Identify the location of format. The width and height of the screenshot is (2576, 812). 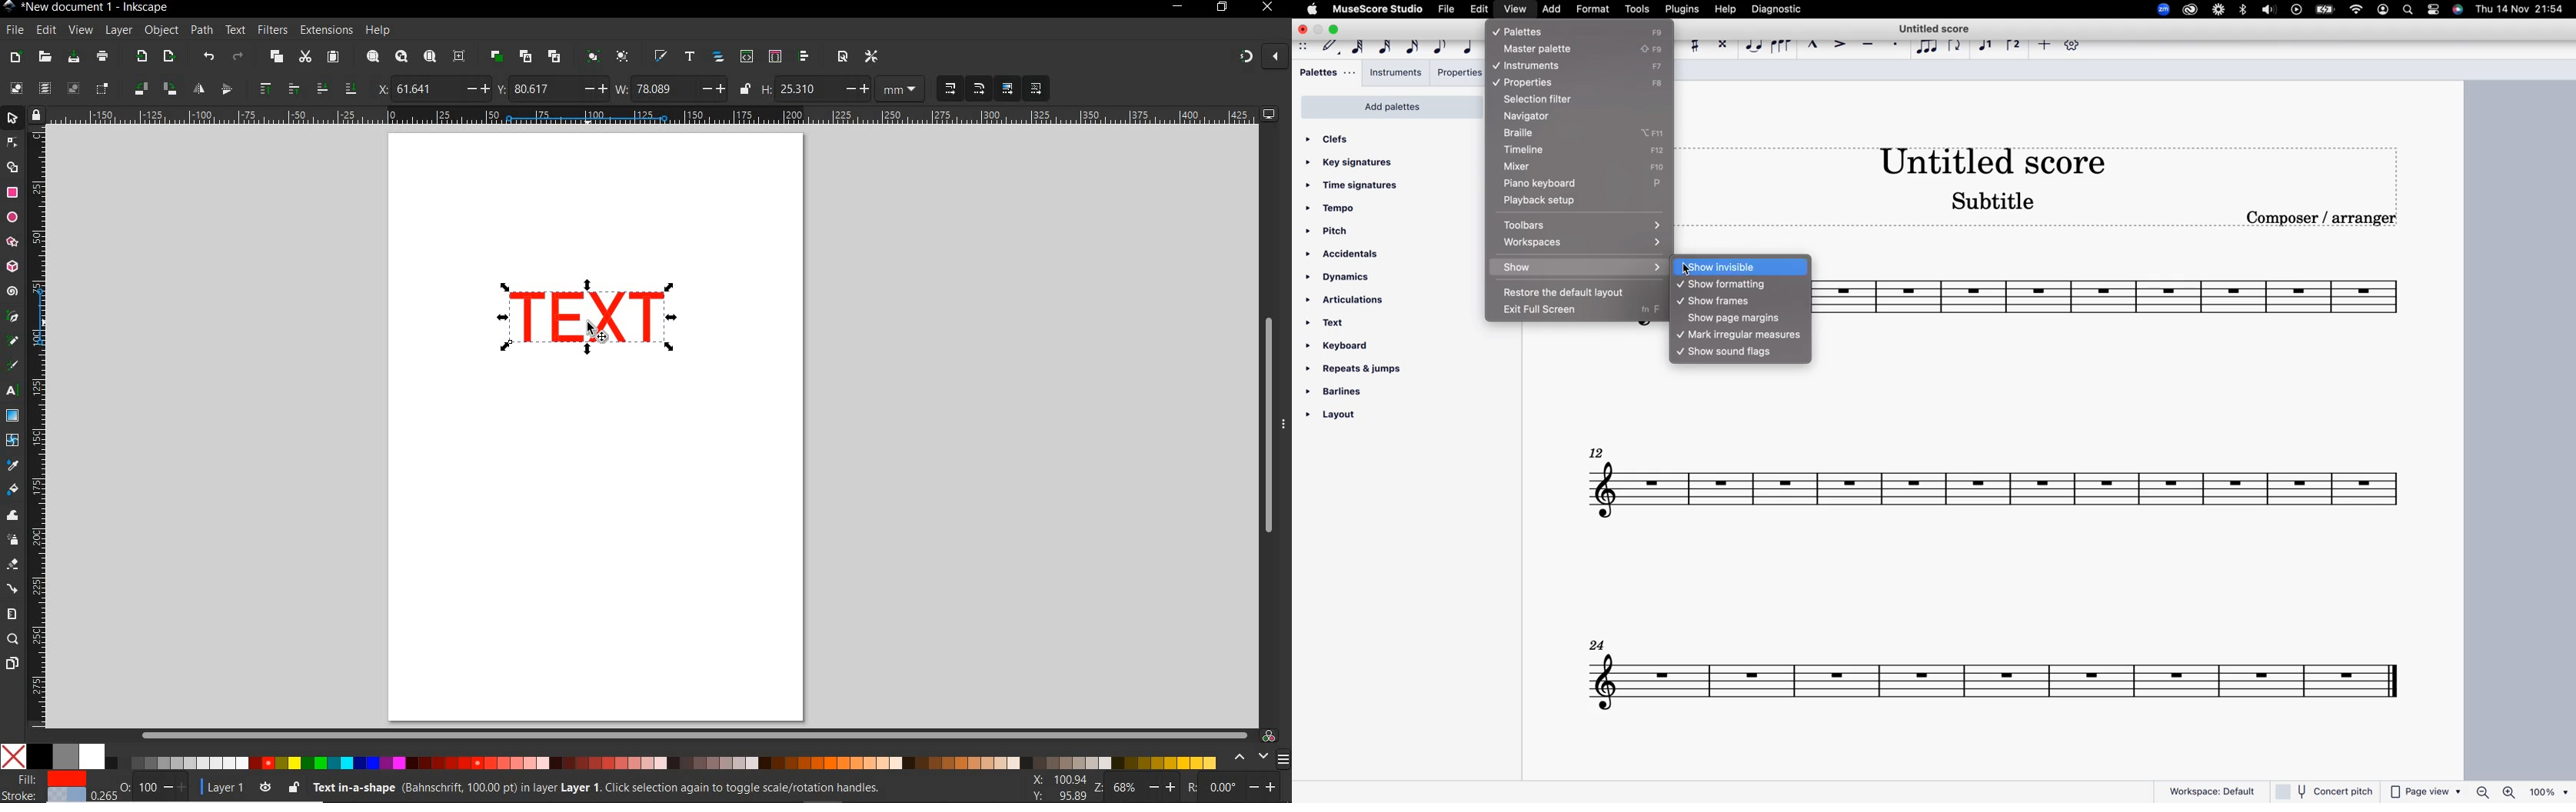
(1591, 10).